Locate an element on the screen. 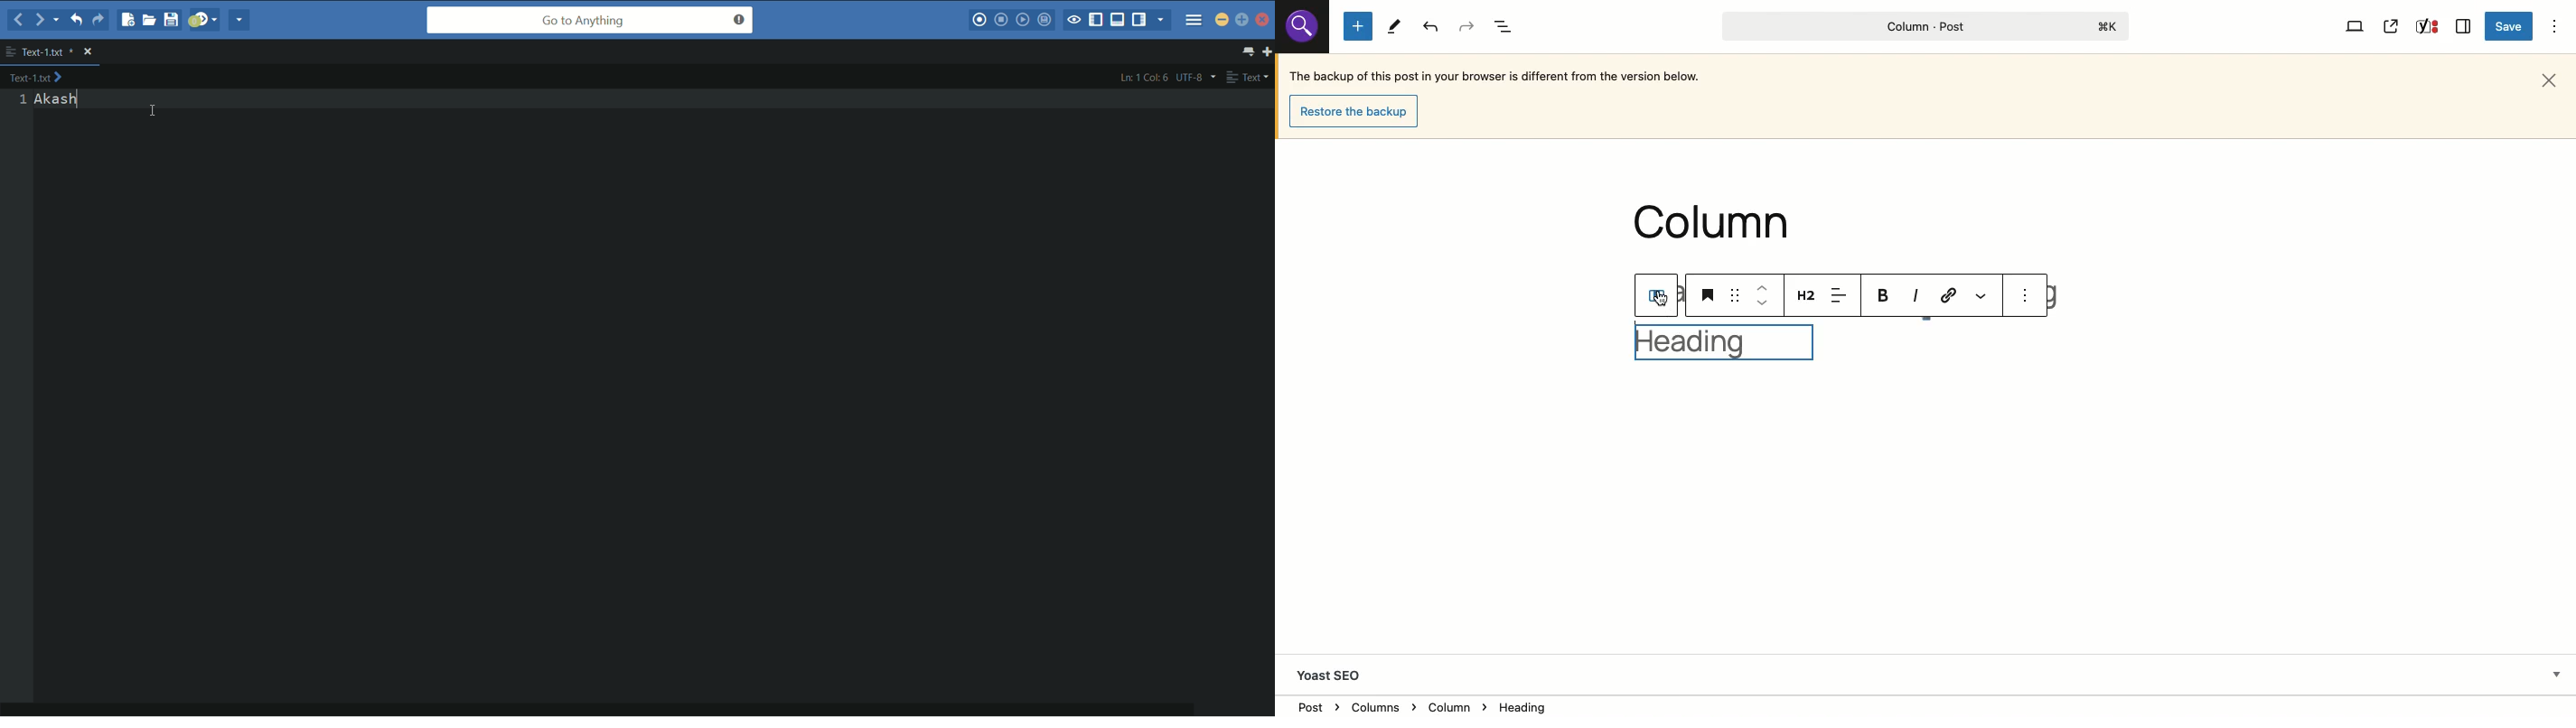 The height and width of the screenshot is (728, 2576). Location is located at coordinates (1927, 706).